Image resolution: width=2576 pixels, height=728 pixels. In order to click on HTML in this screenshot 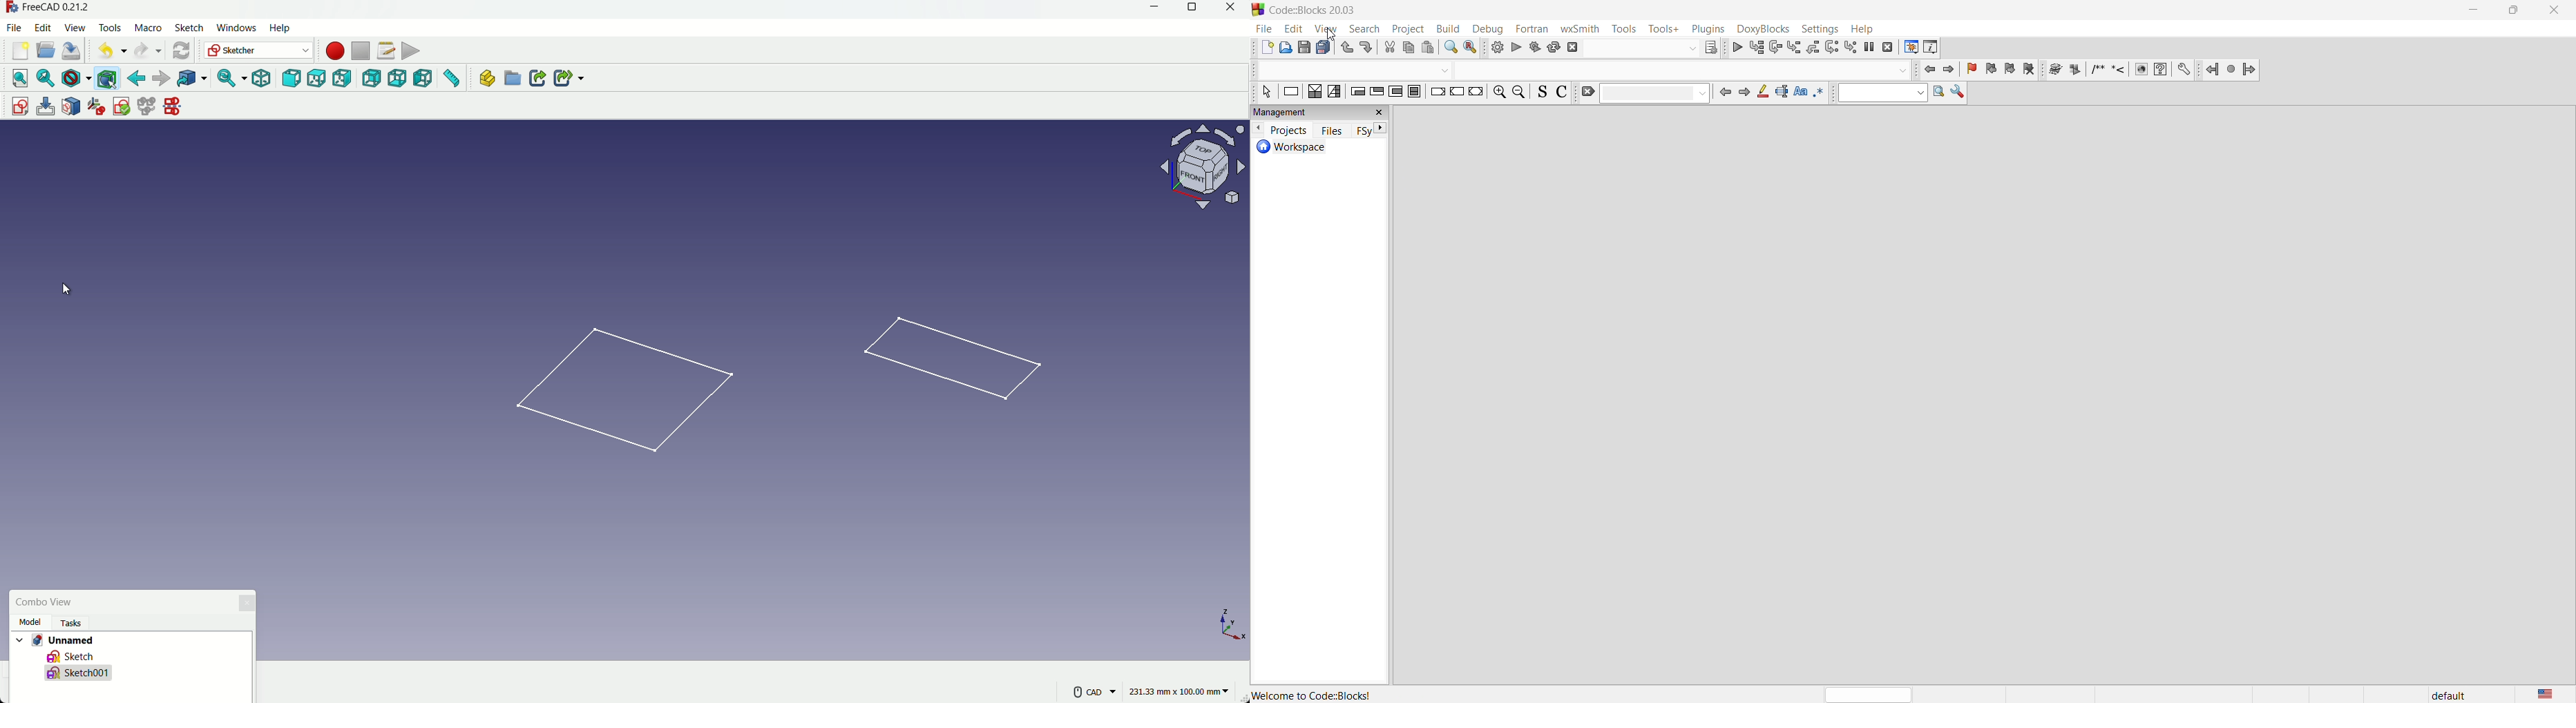, I will do `click(2140, 70)`.